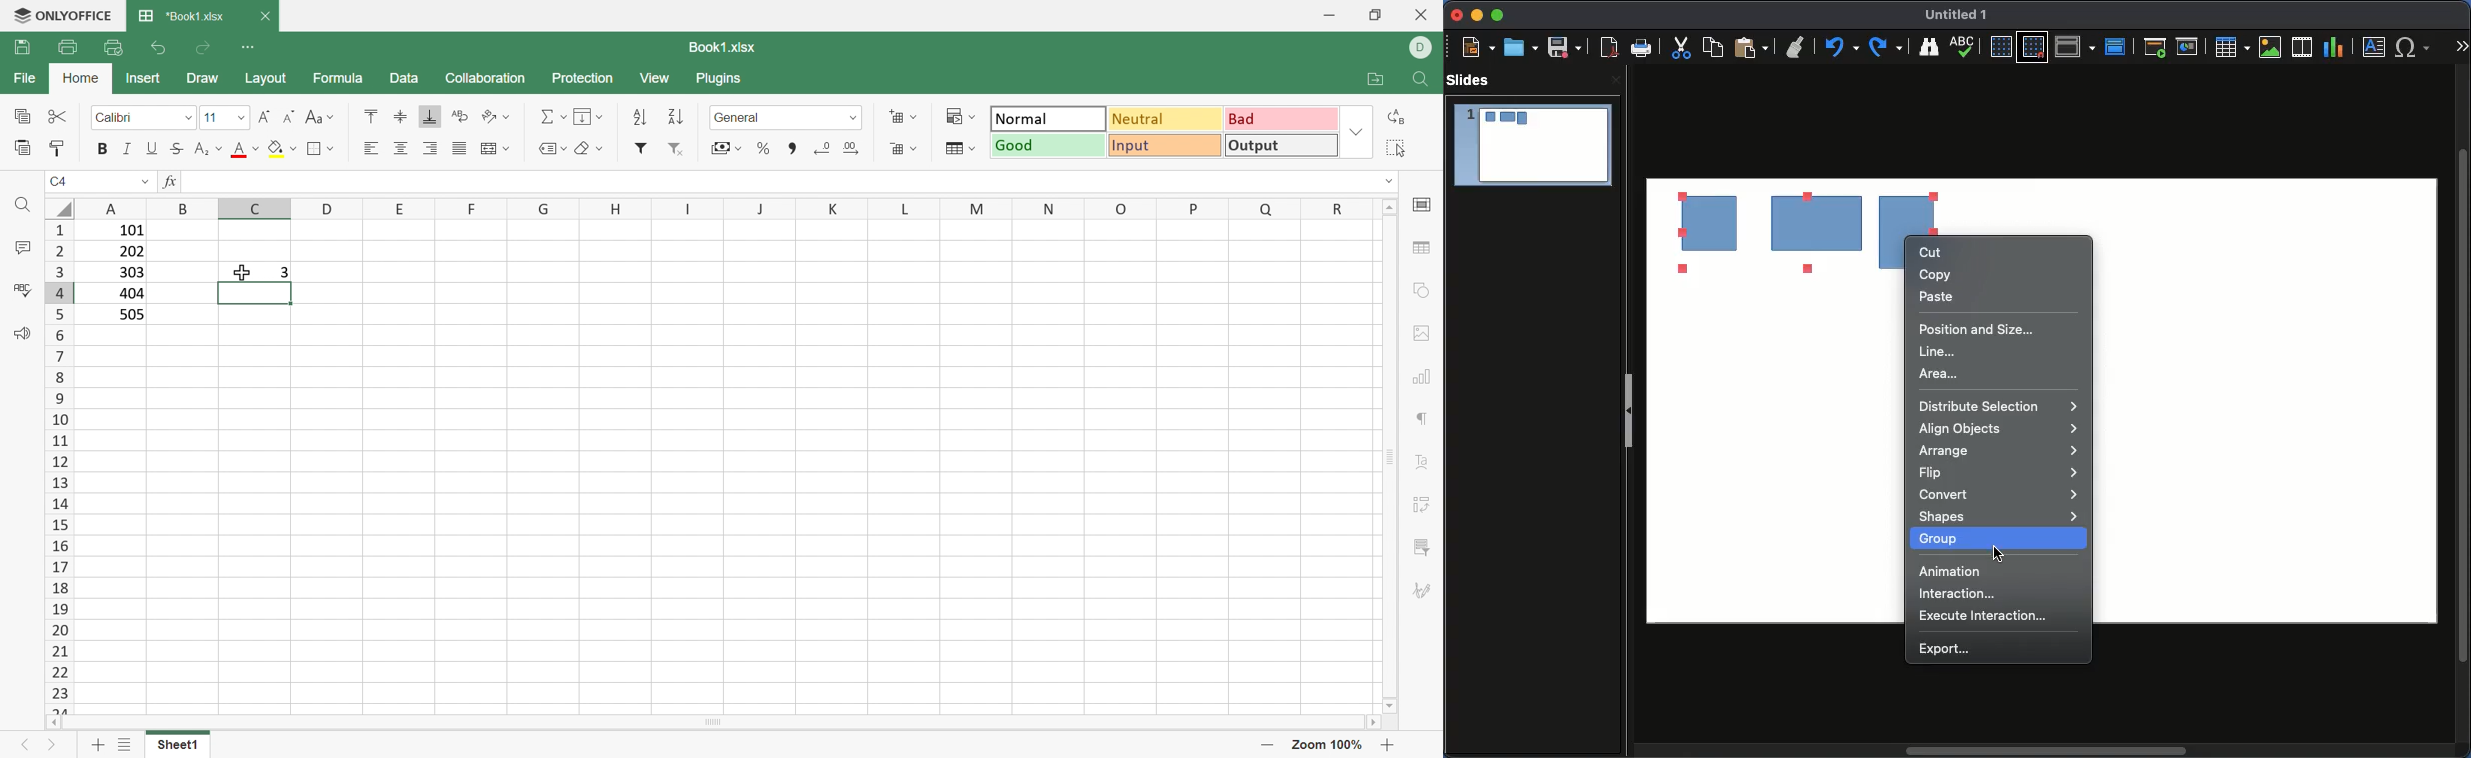 This screenshot has height=784, width=2492. Describe the element at coordinates (56, 466) in the screenshot. I see `Row Numbers` at that location.